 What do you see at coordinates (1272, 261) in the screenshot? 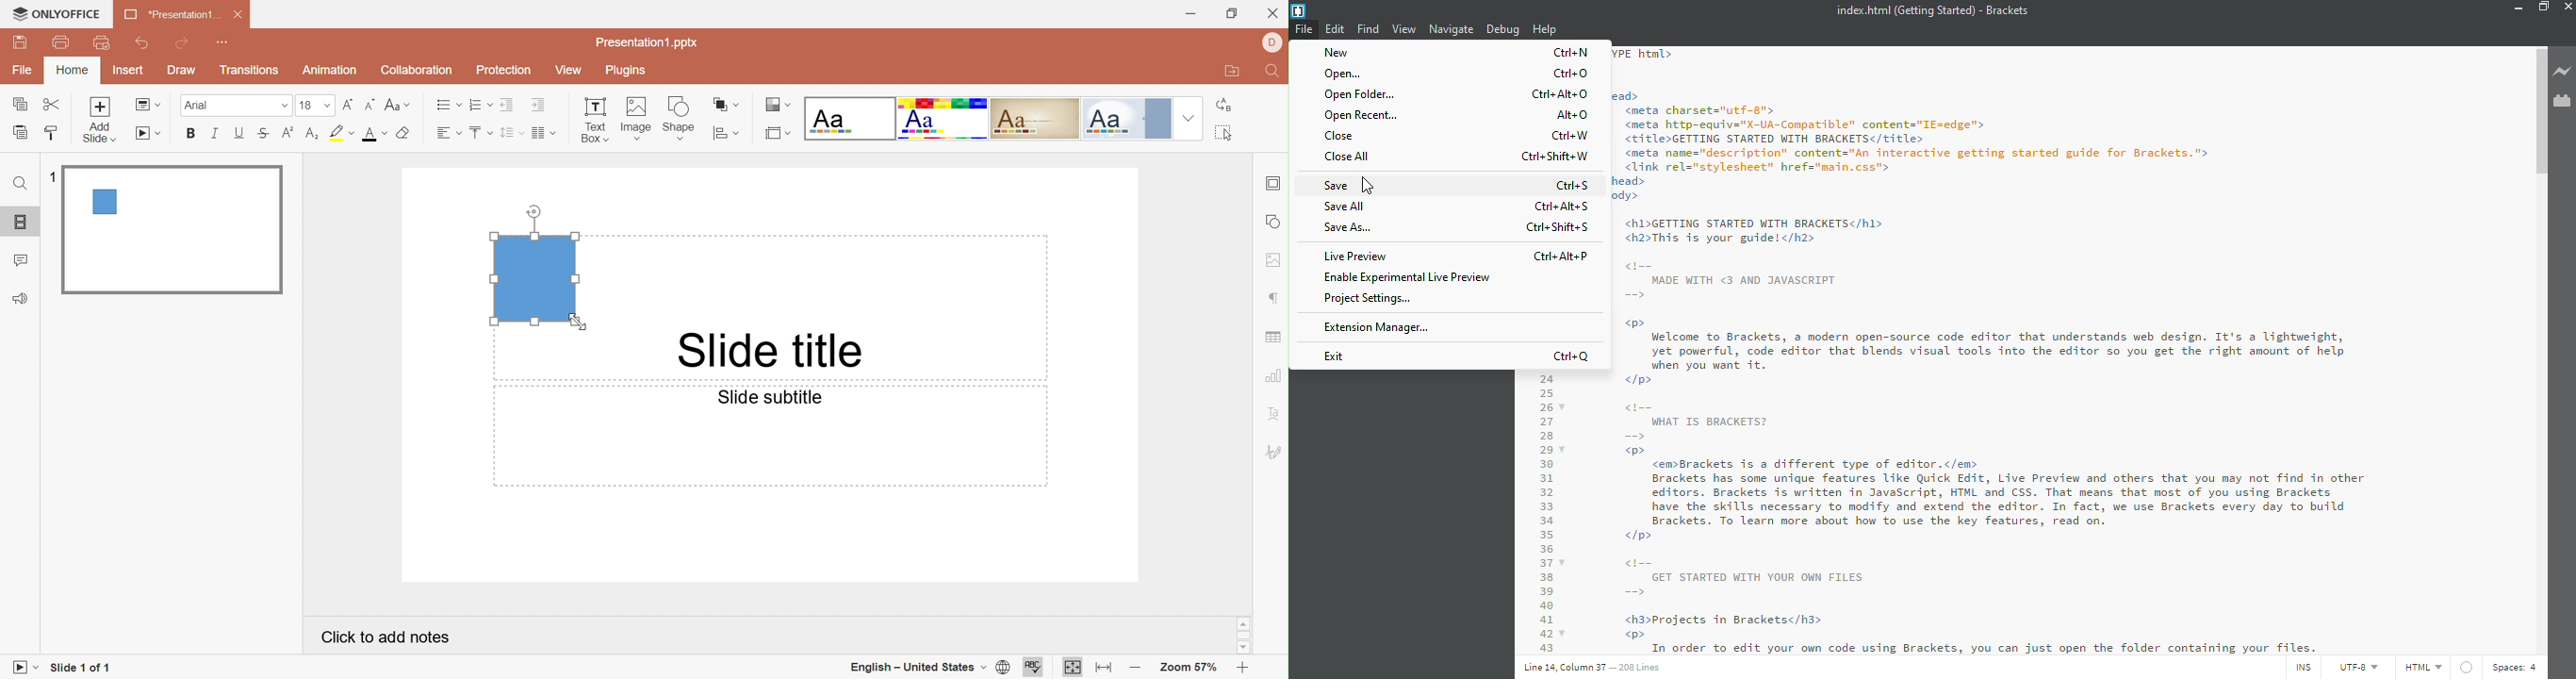
I see `Image settings` at bounding box center [1272, 261].